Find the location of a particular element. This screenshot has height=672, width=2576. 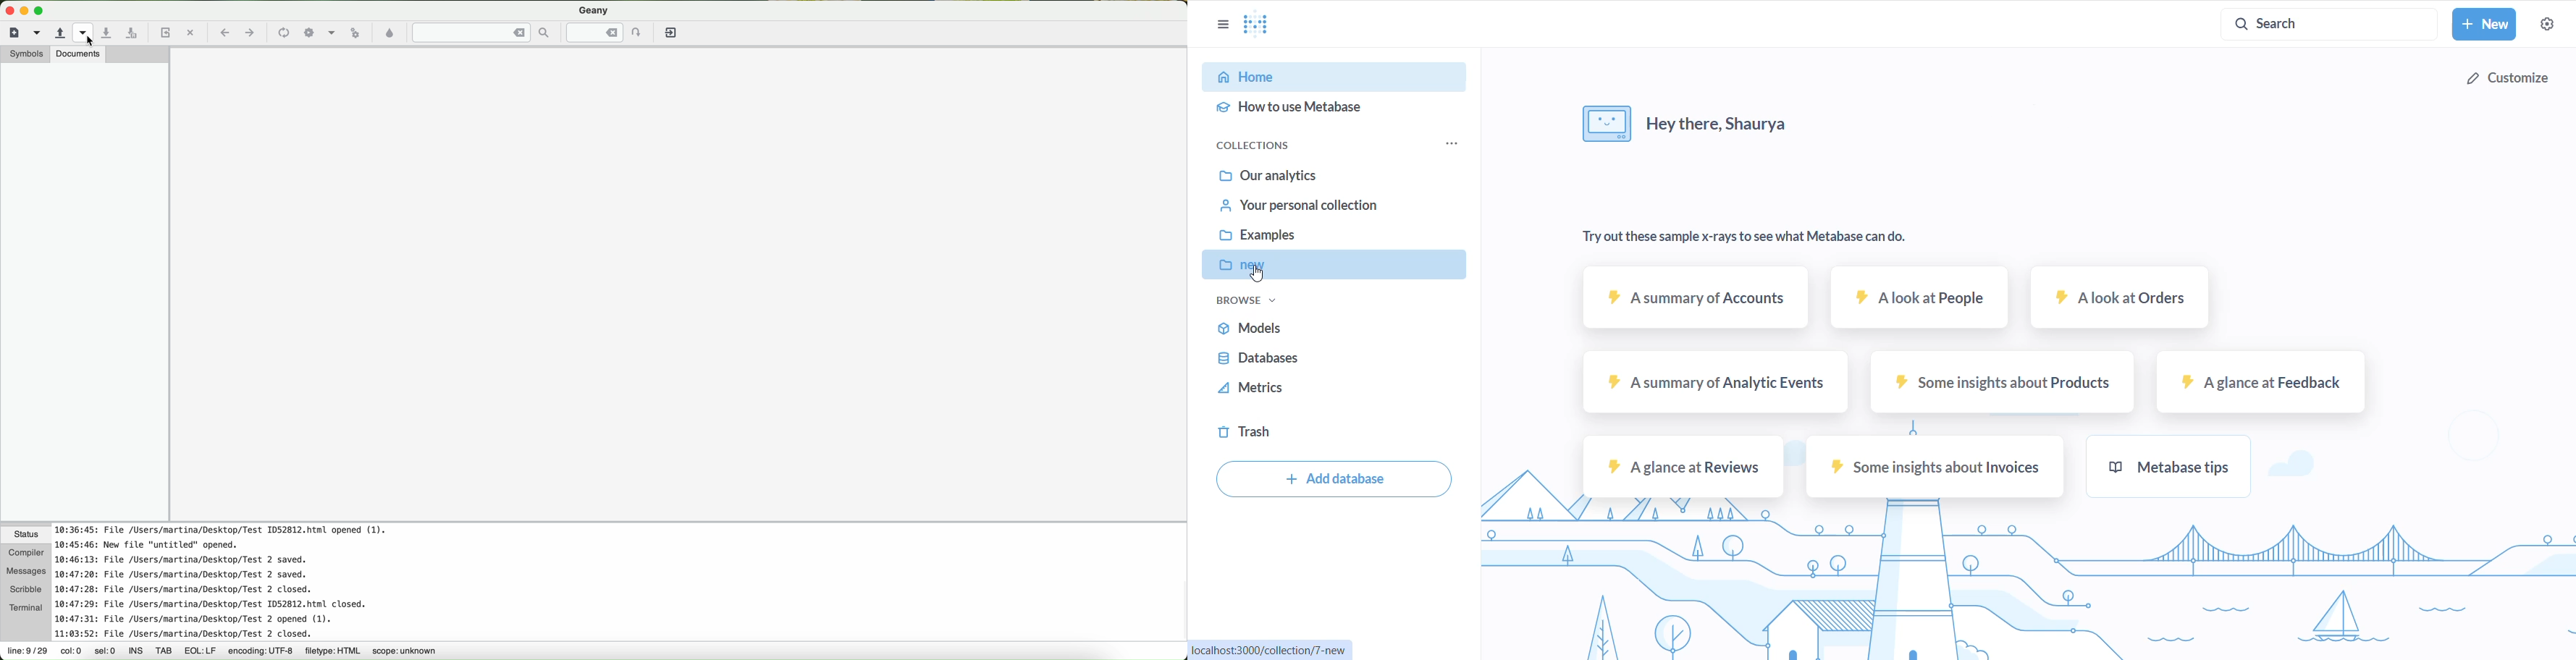

minimize is located at coordinates (24, 11).